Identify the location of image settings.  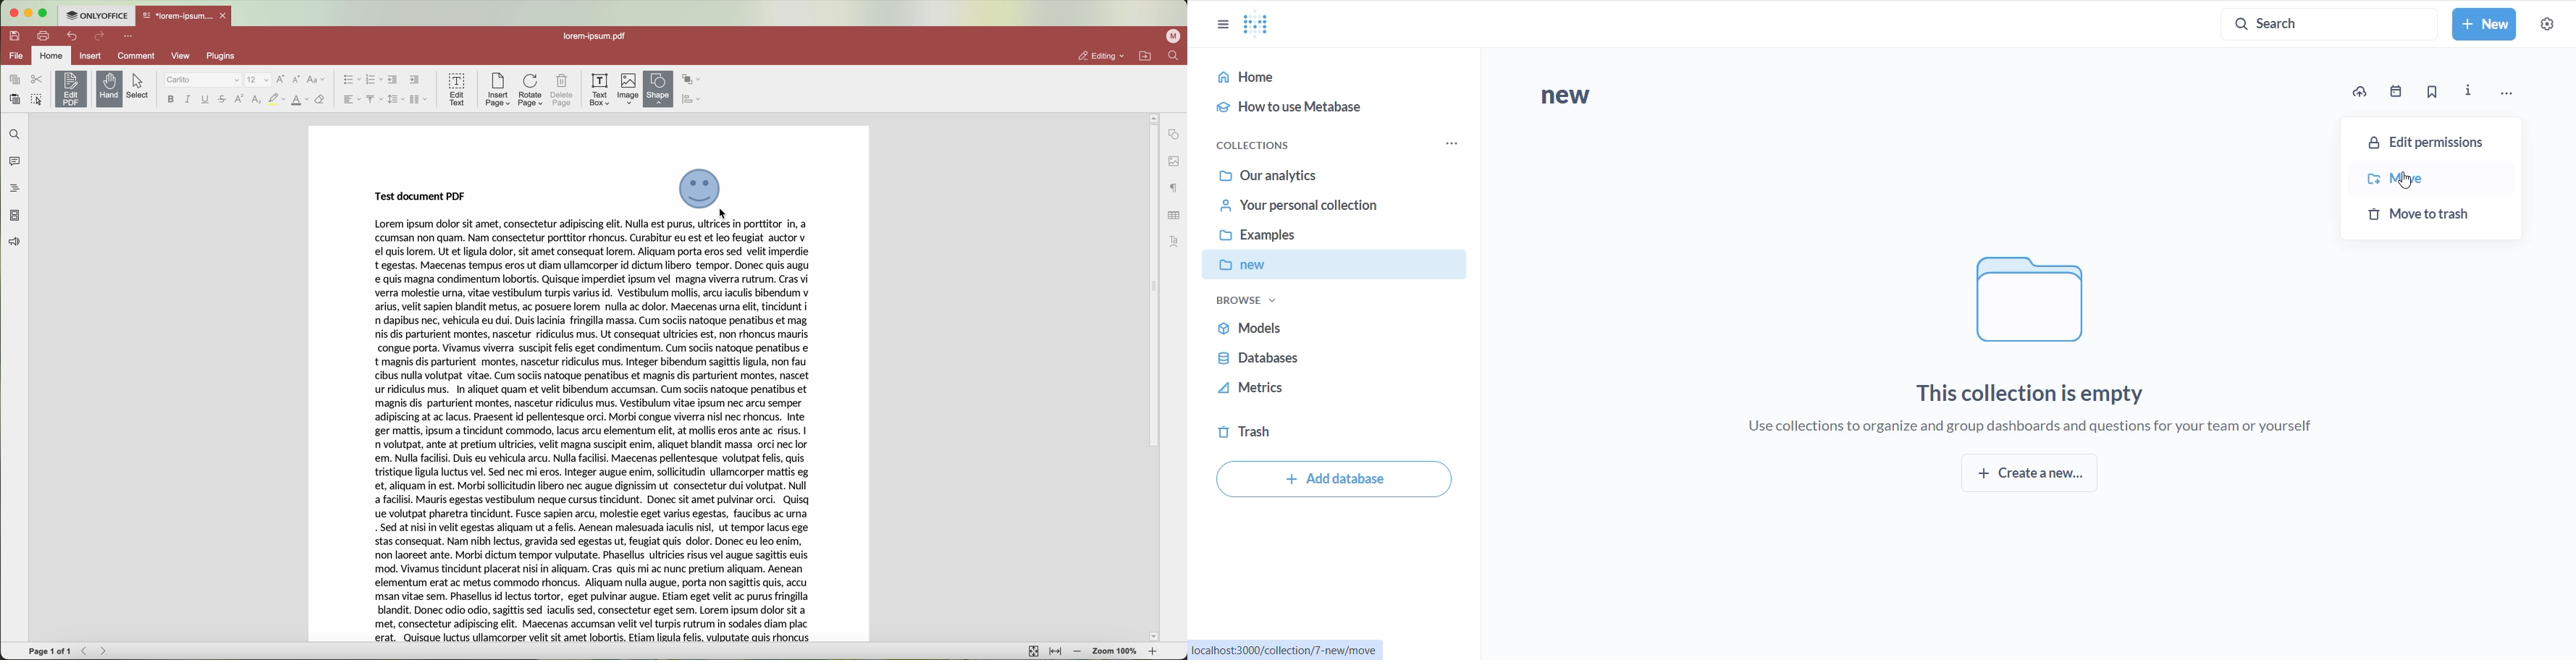
(1174, 161).